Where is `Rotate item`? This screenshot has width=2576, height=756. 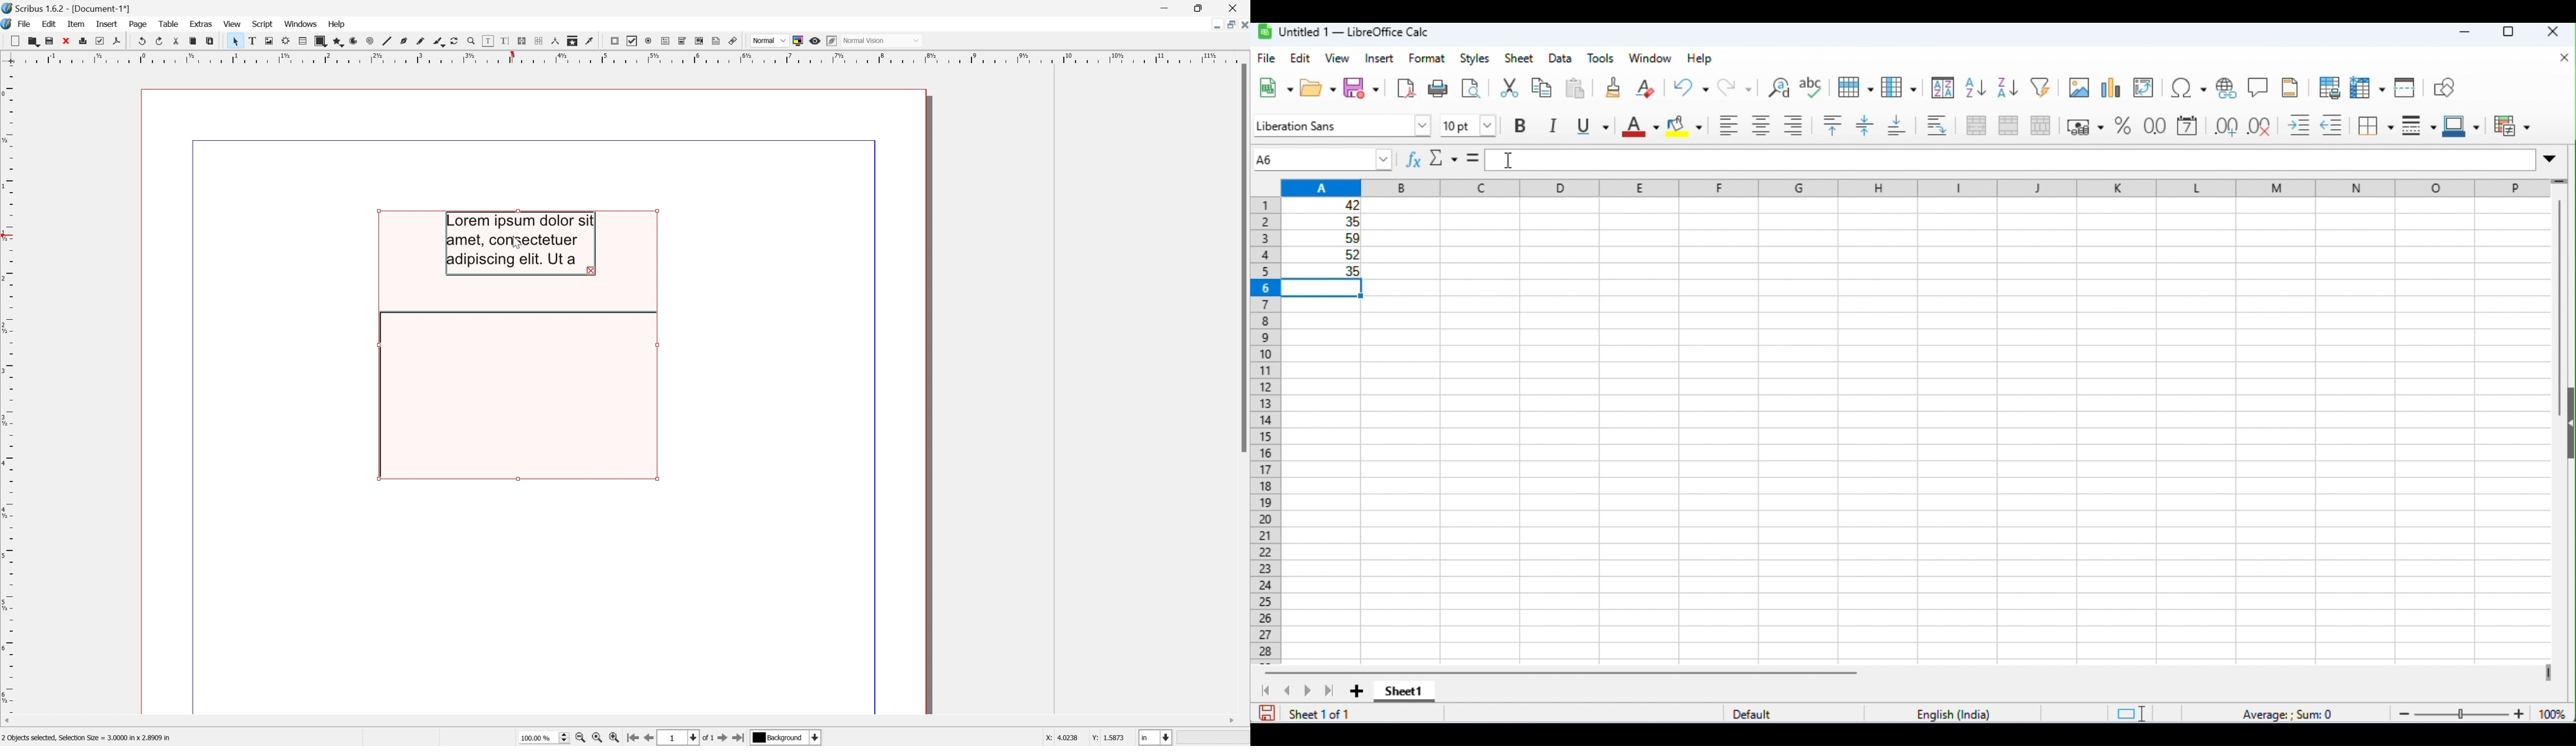
Rotate item is located at coordinates (458, 41).